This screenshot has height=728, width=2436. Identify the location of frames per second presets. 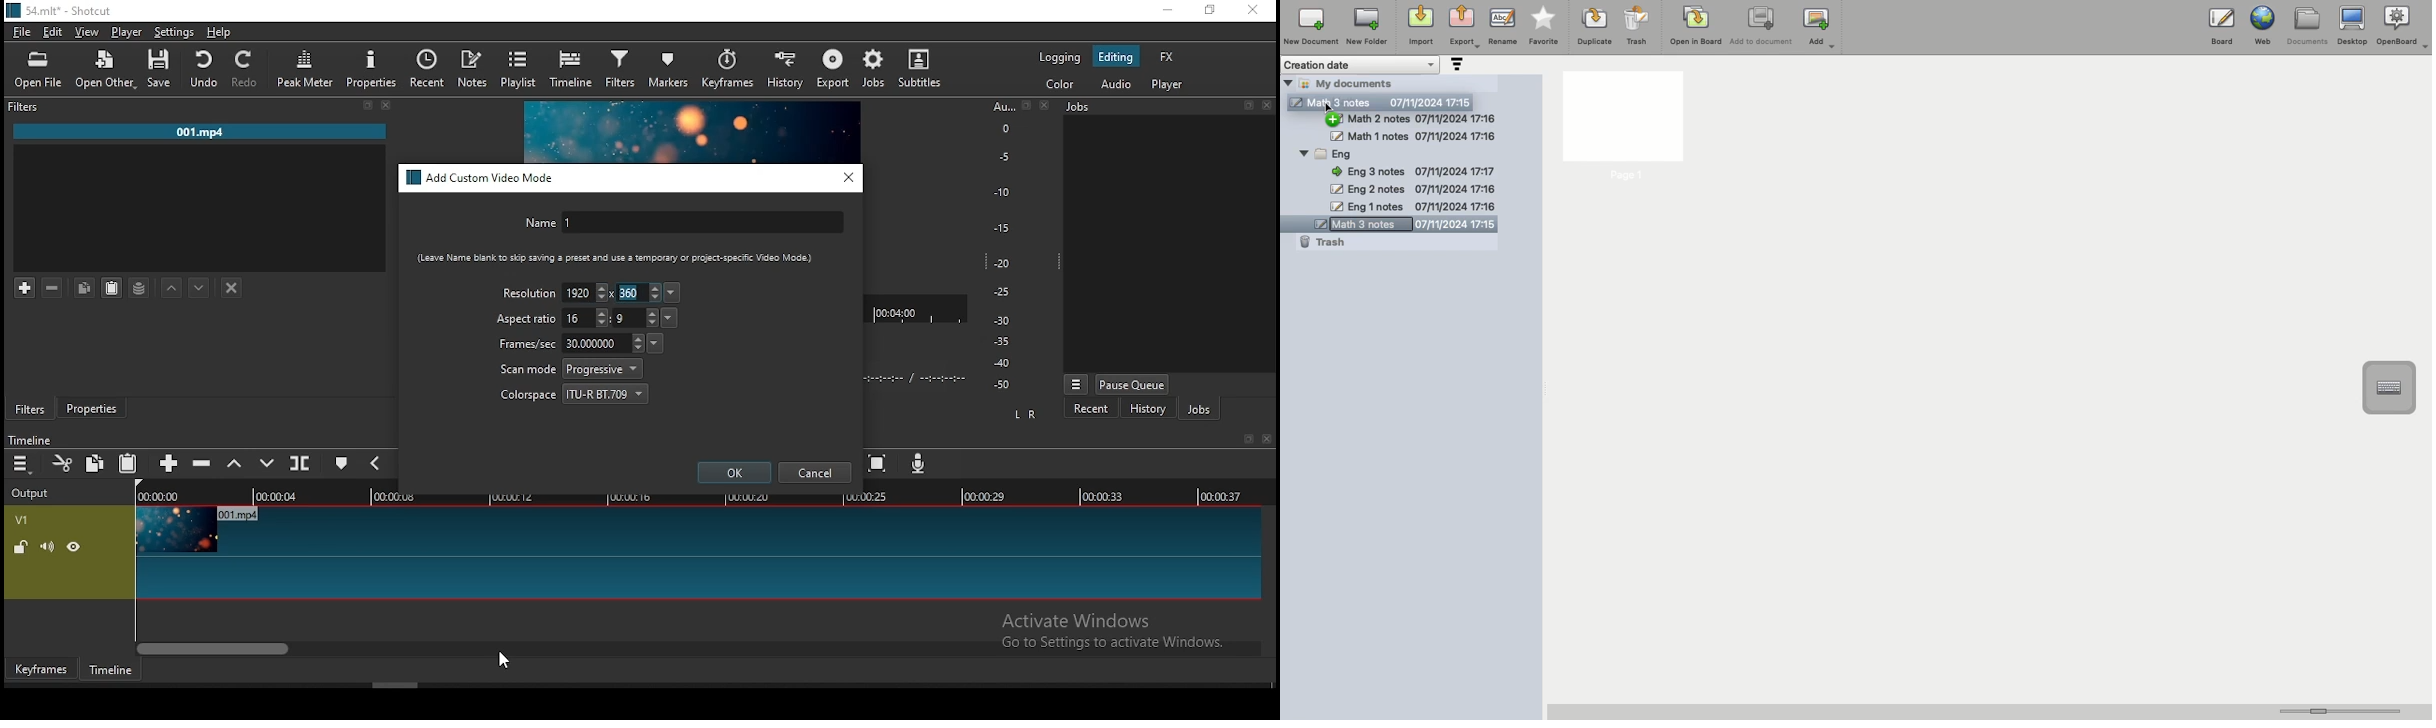
(654, 342).